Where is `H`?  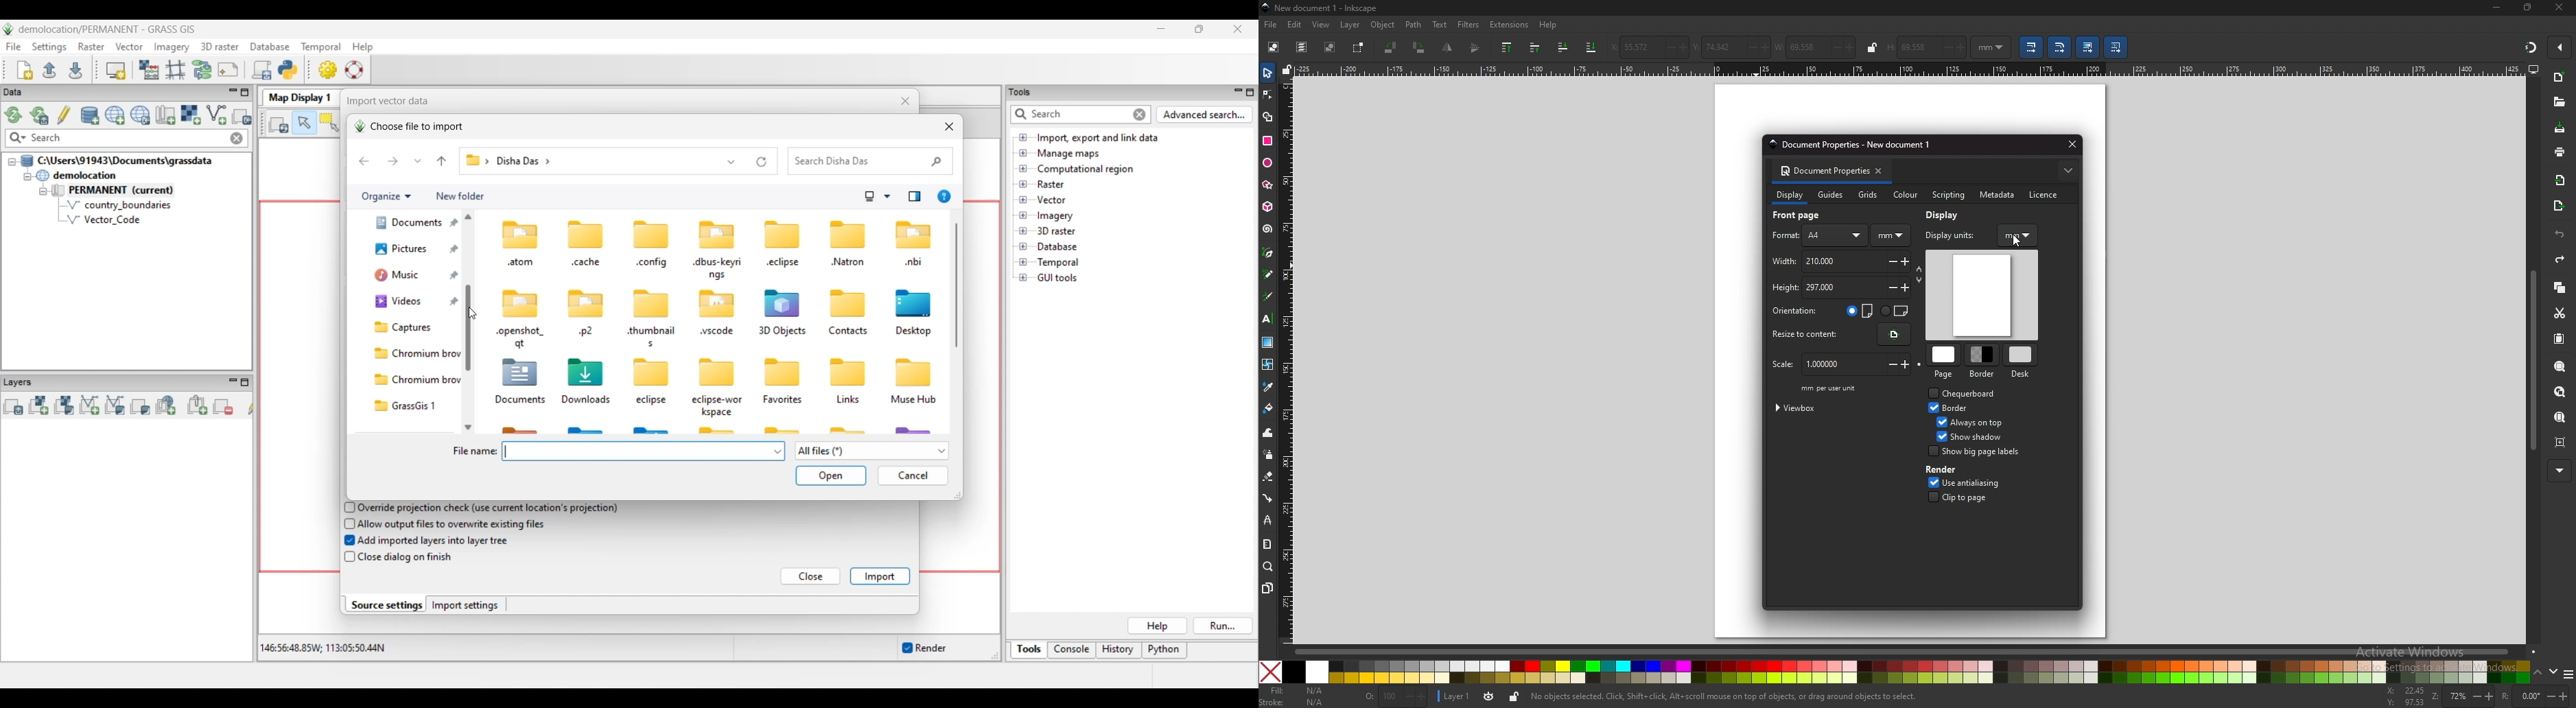
H is located at coordinates (1890, 49).